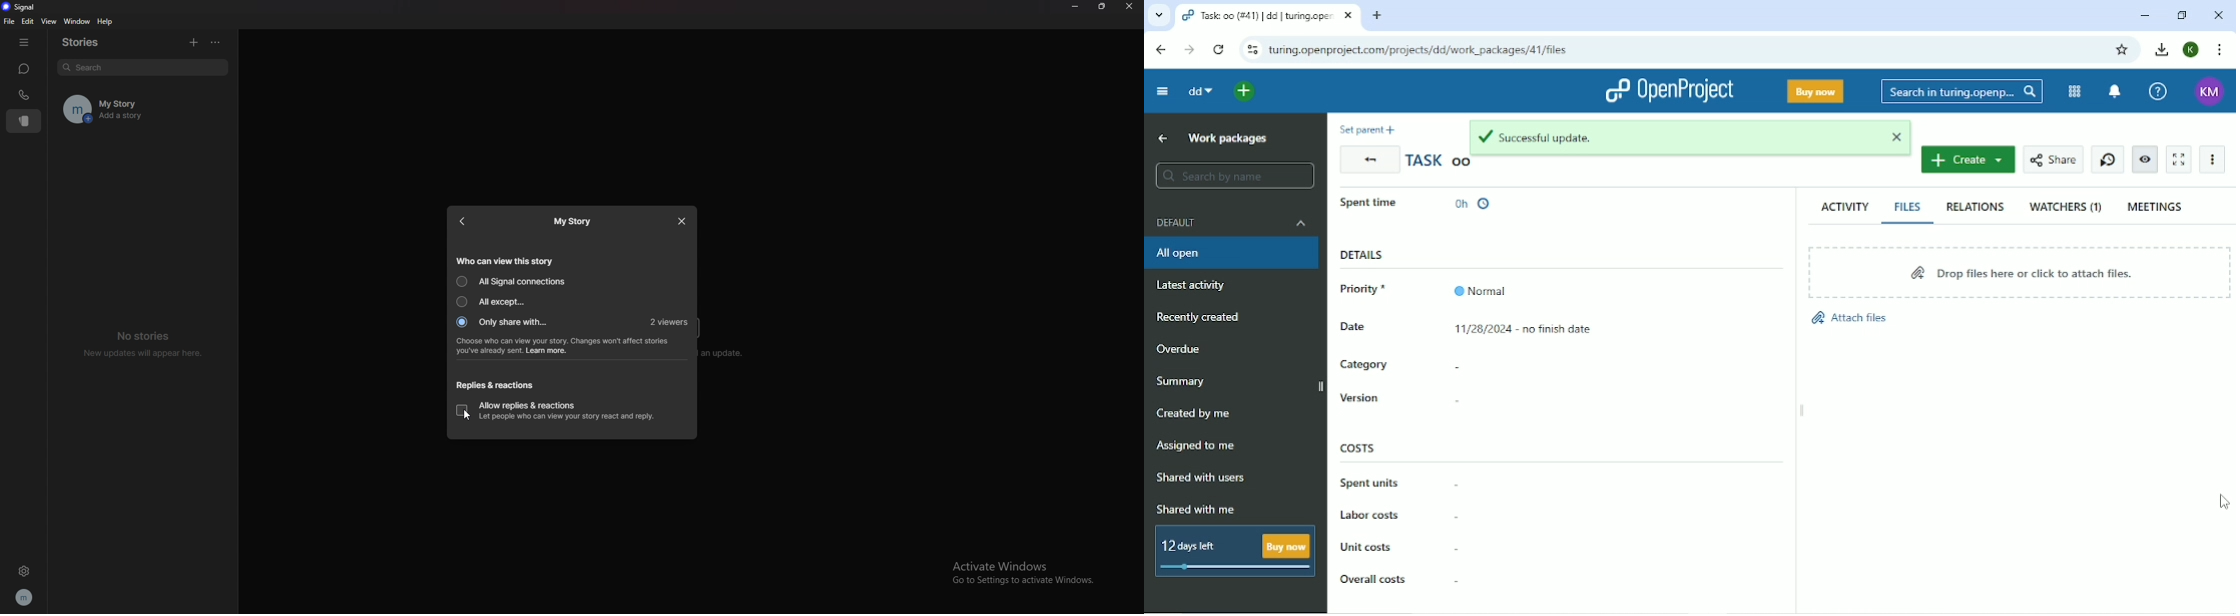 Image resolution: width=2240 pixels, height=616 pixels. I want to click on New tab, so click(1378, 15).